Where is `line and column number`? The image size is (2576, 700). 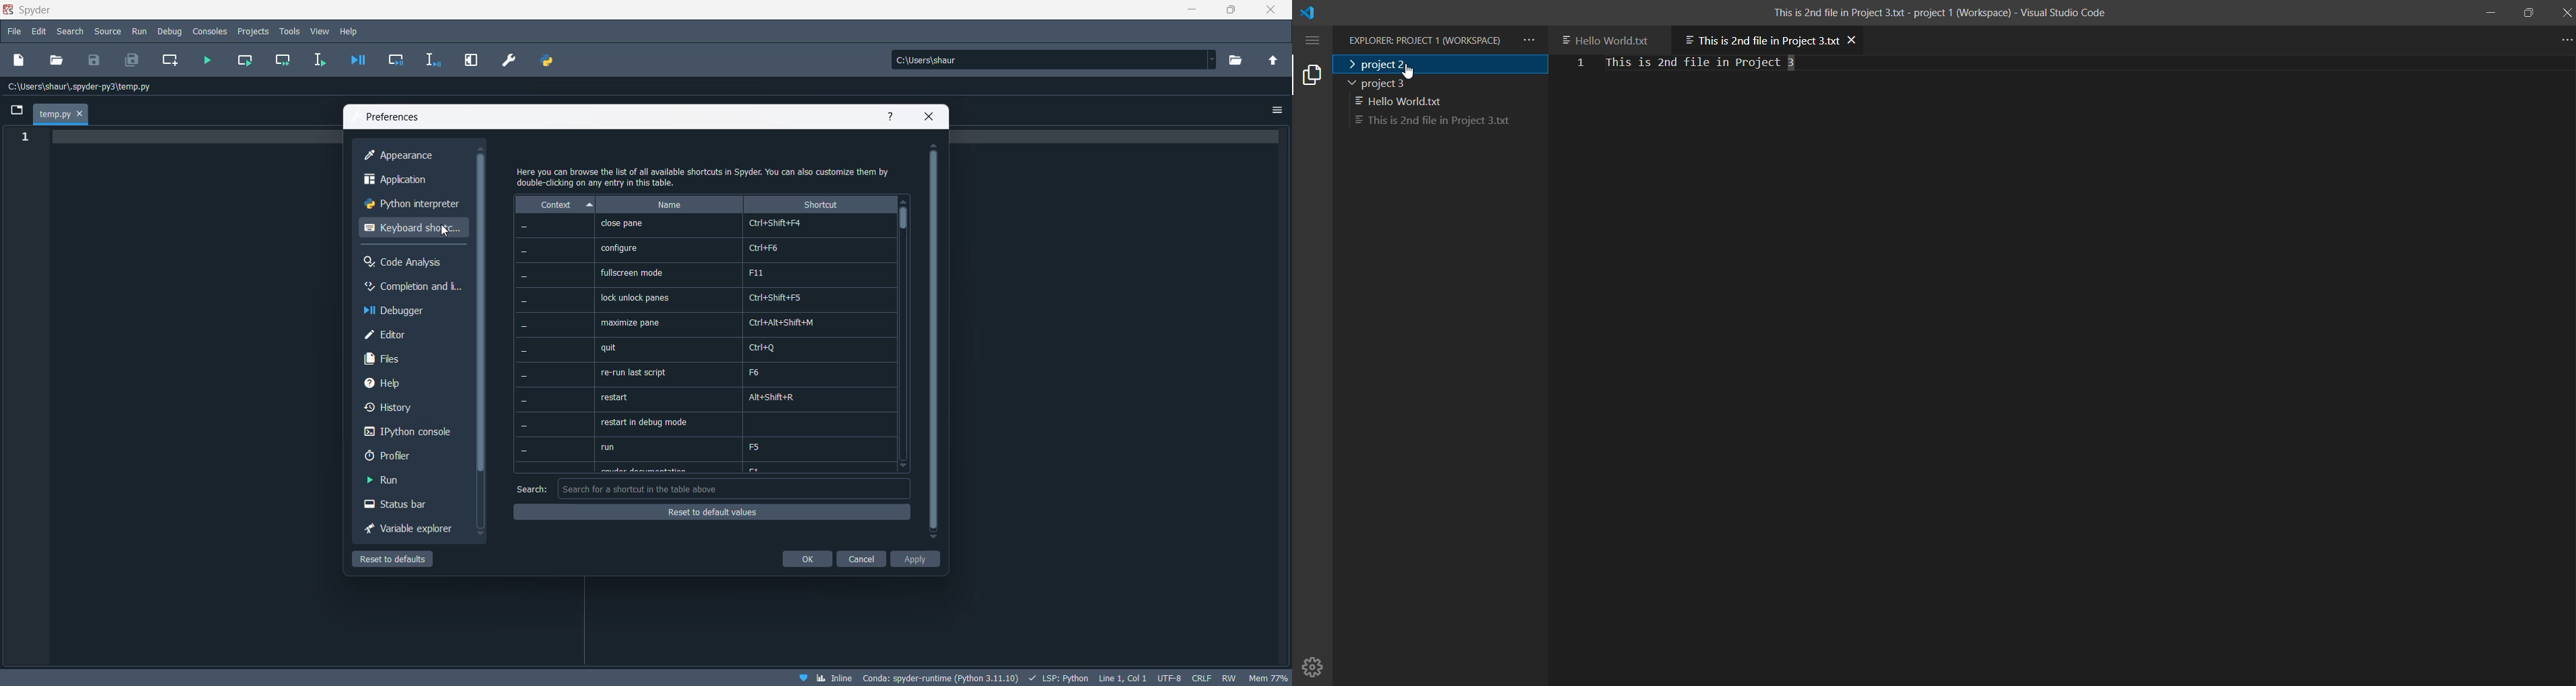 line and column number is located at coordinates (1120, 678).